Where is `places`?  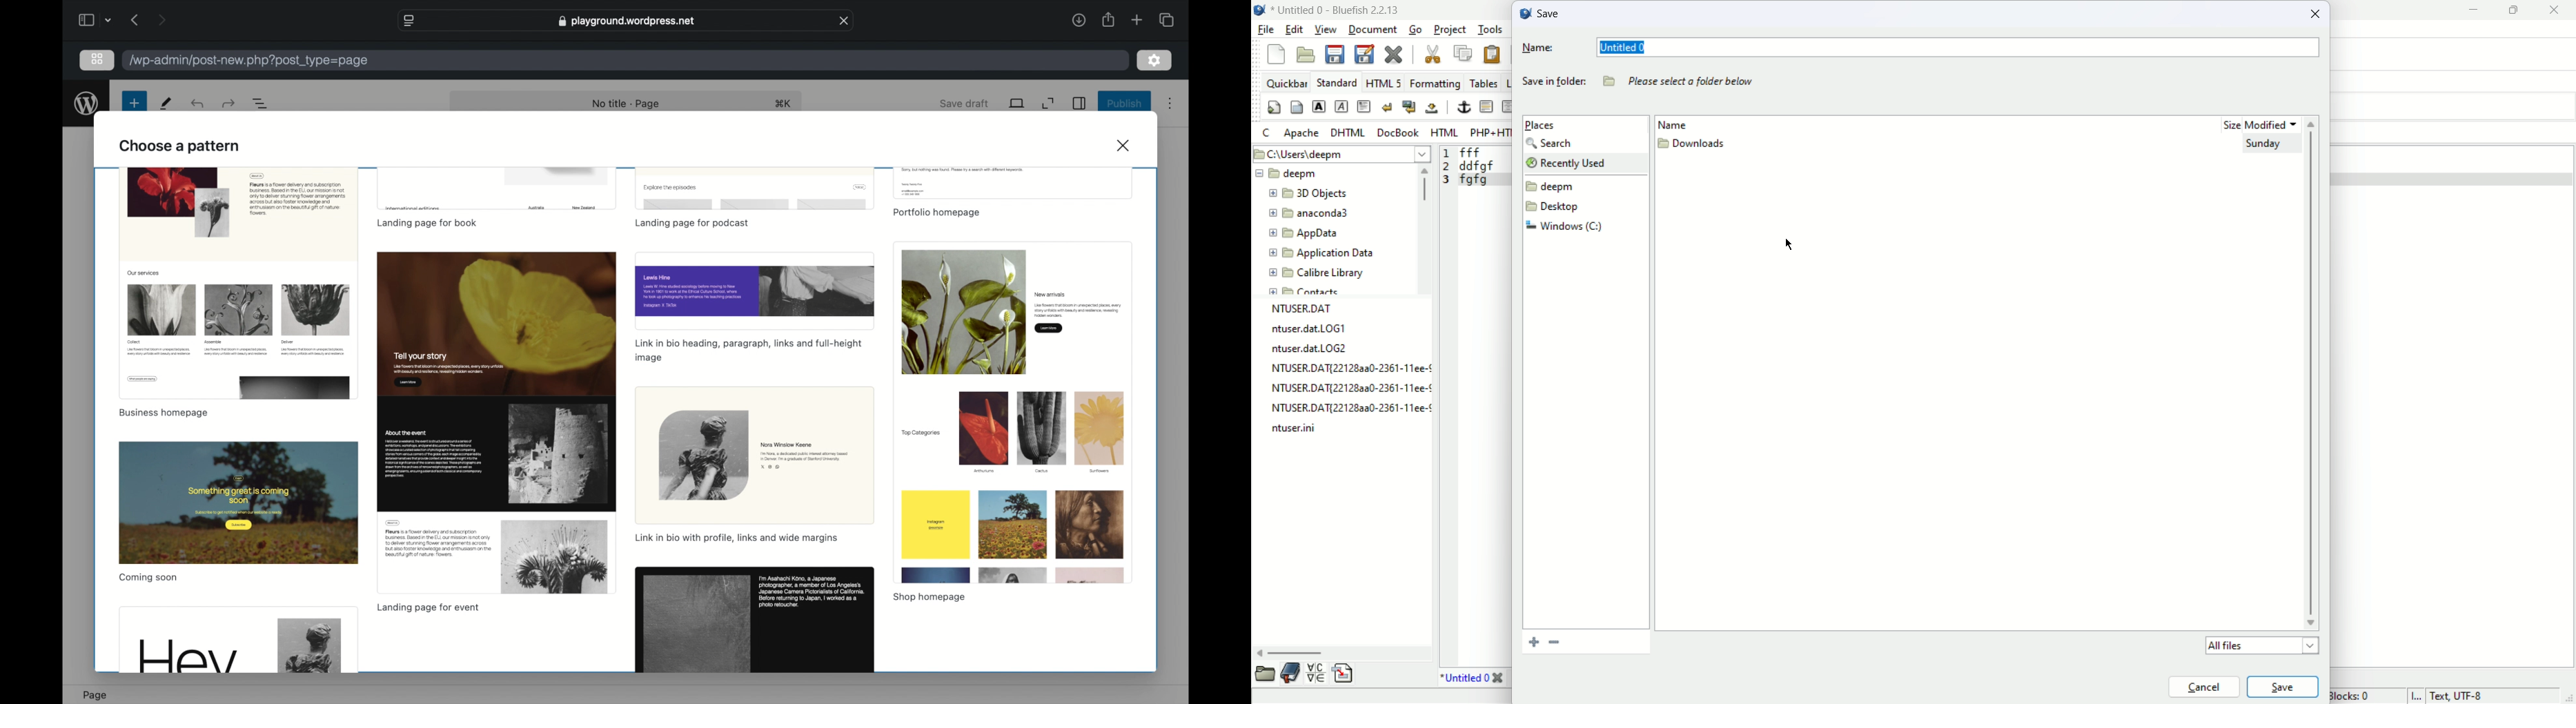 places is located at coordinates (1544, 125).